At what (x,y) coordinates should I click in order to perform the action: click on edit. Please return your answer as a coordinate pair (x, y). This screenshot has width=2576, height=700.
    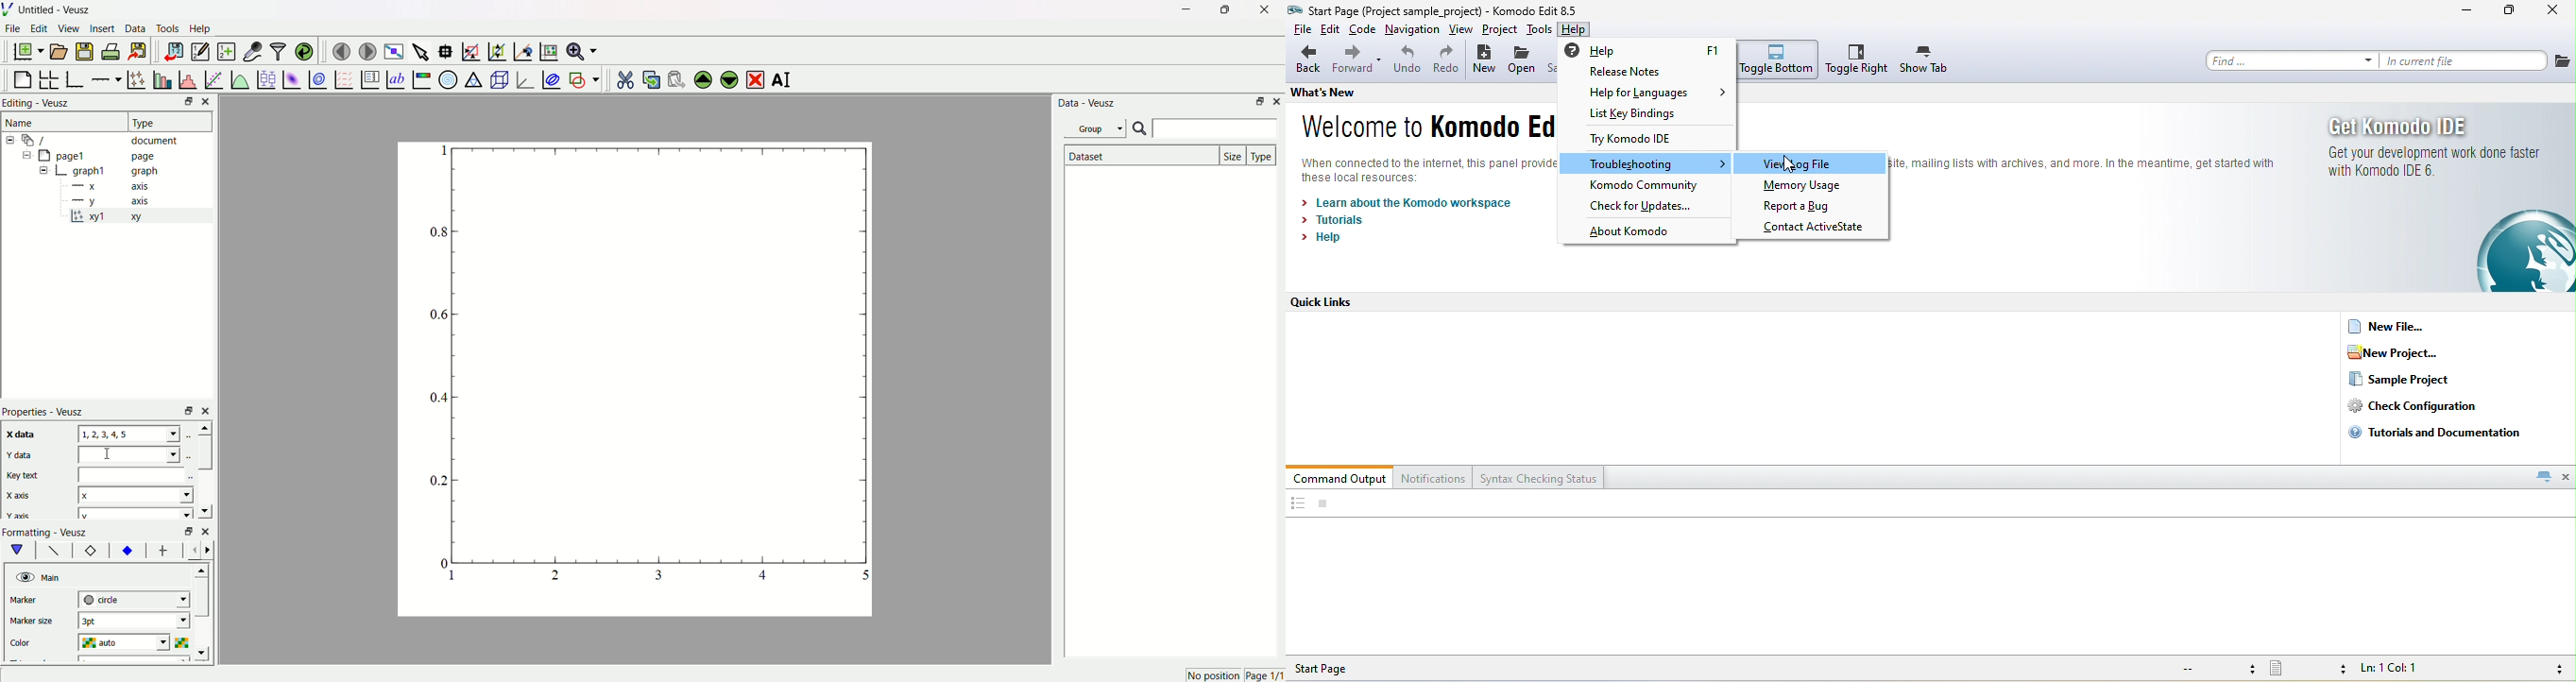
    Looking at the image, I should click on (1331, 30).